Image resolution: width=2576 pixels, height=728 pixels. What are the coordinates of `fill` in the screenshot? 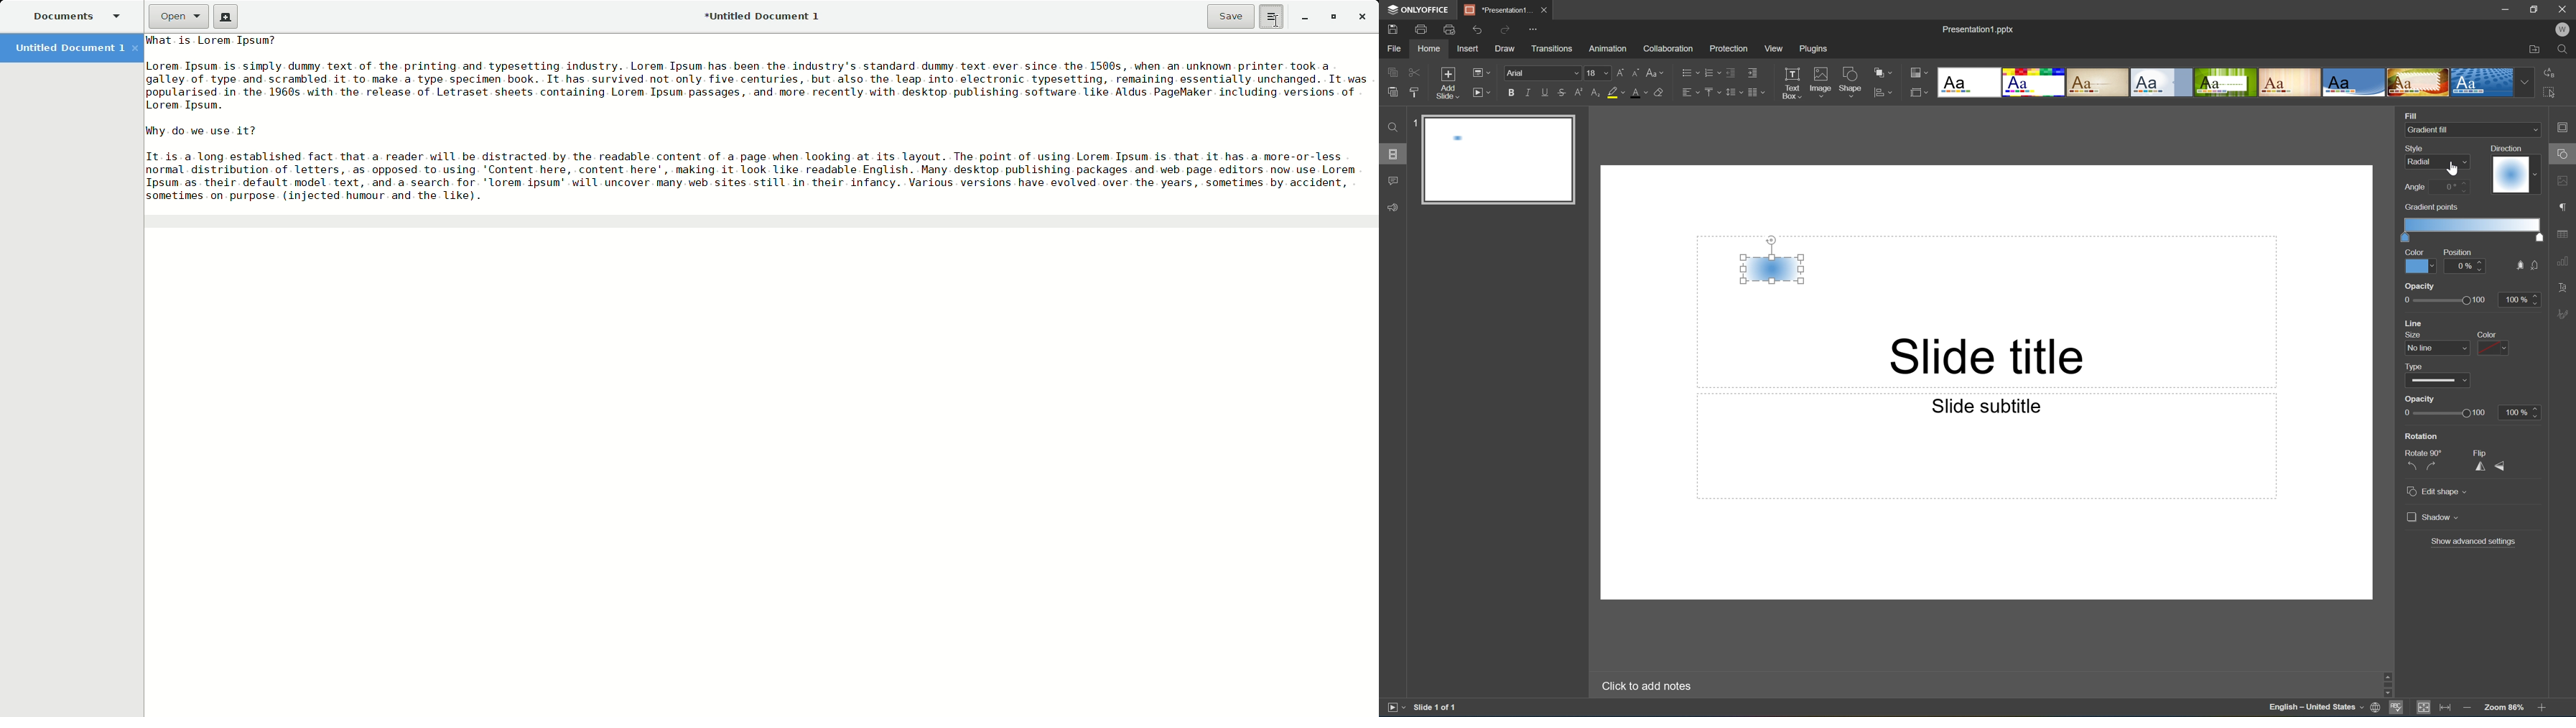 It's located at (2518, 265).